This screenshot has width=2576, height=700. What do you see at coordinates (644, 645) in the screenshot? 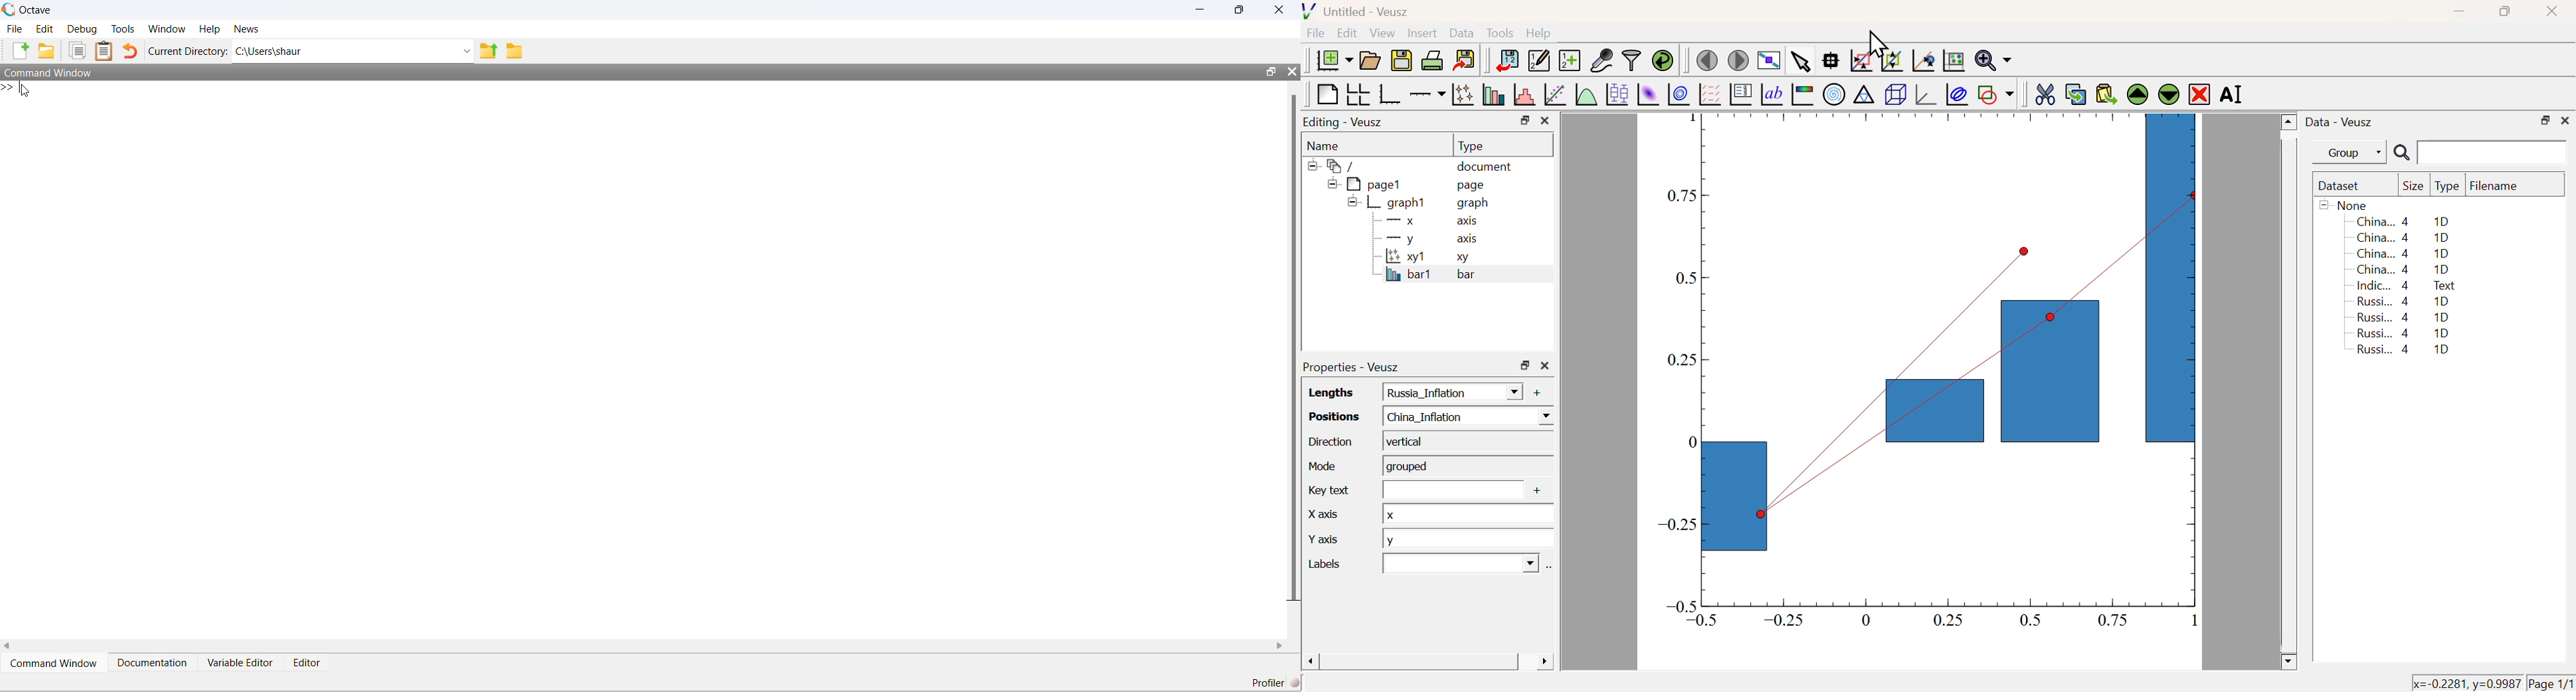
I see `horizontal scroll bar` at bounding box center [644, 645].